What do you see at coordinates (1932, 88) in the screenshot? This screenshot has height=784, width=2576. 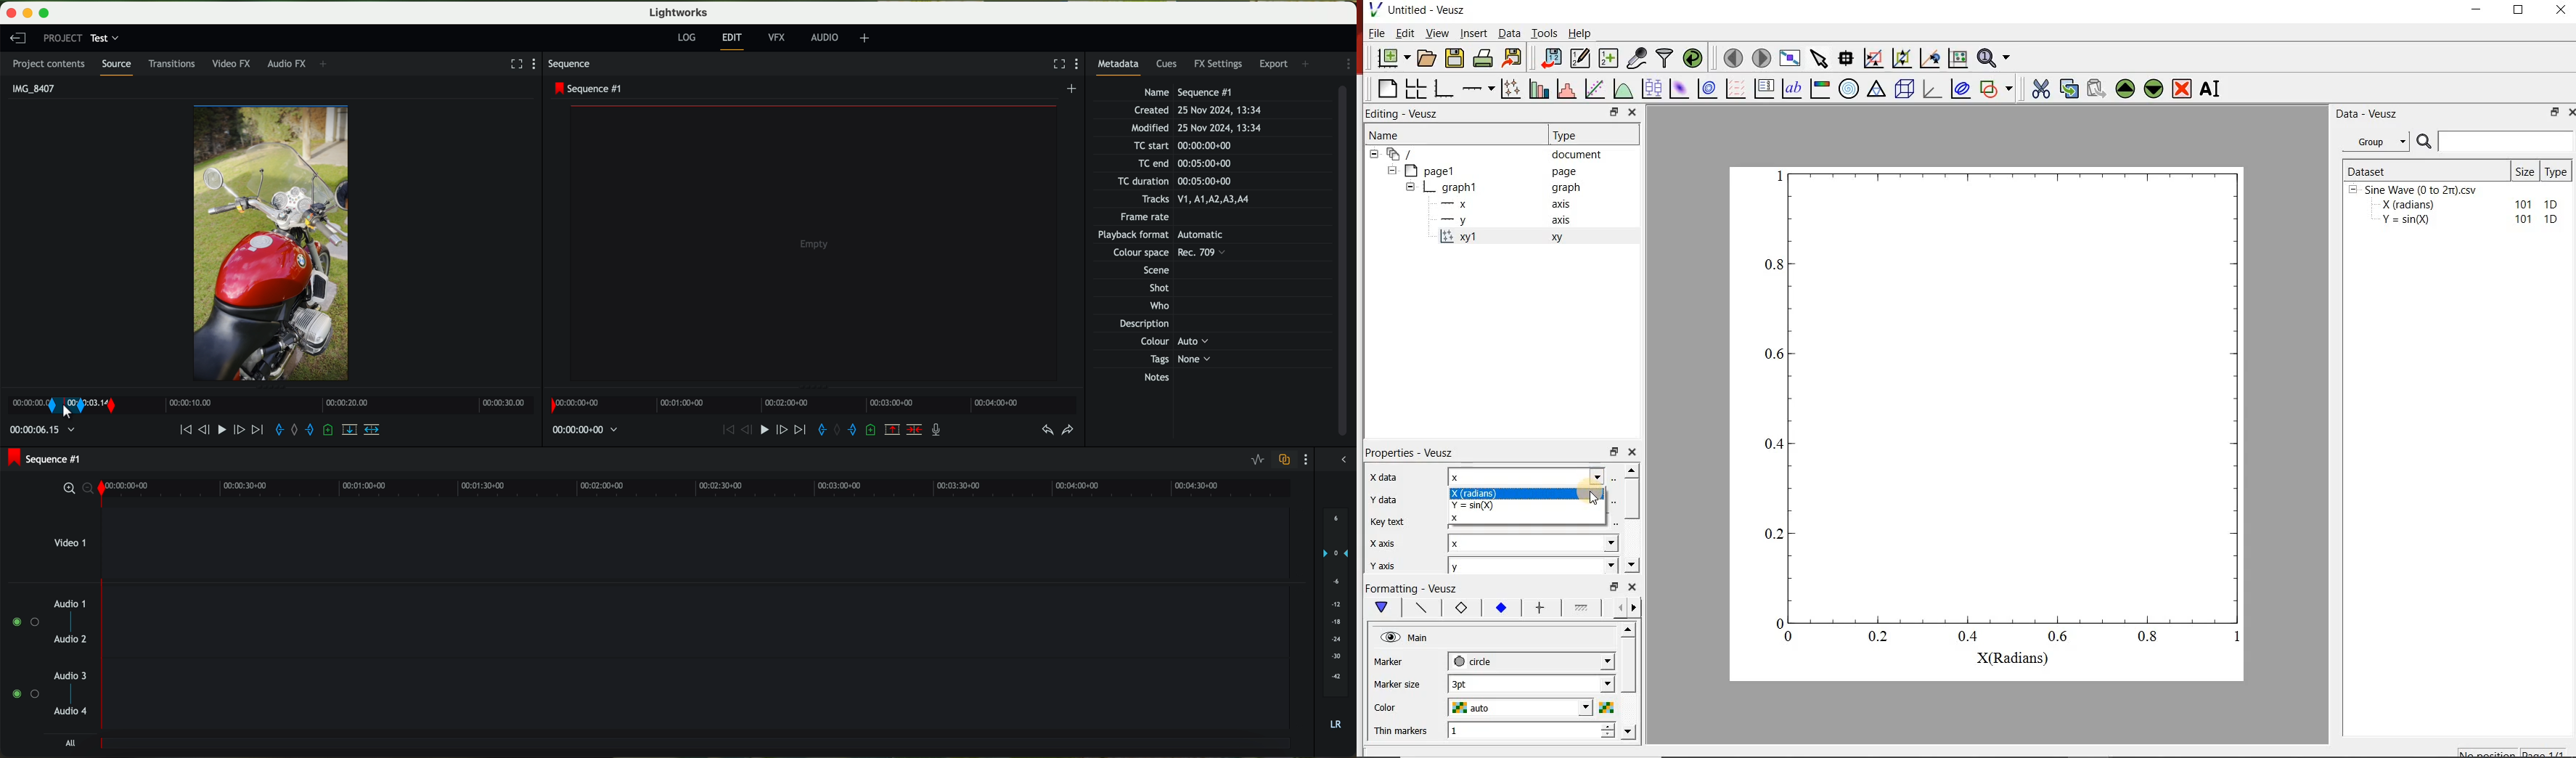 I see `3d graph` at bounding box center [1932, 88].